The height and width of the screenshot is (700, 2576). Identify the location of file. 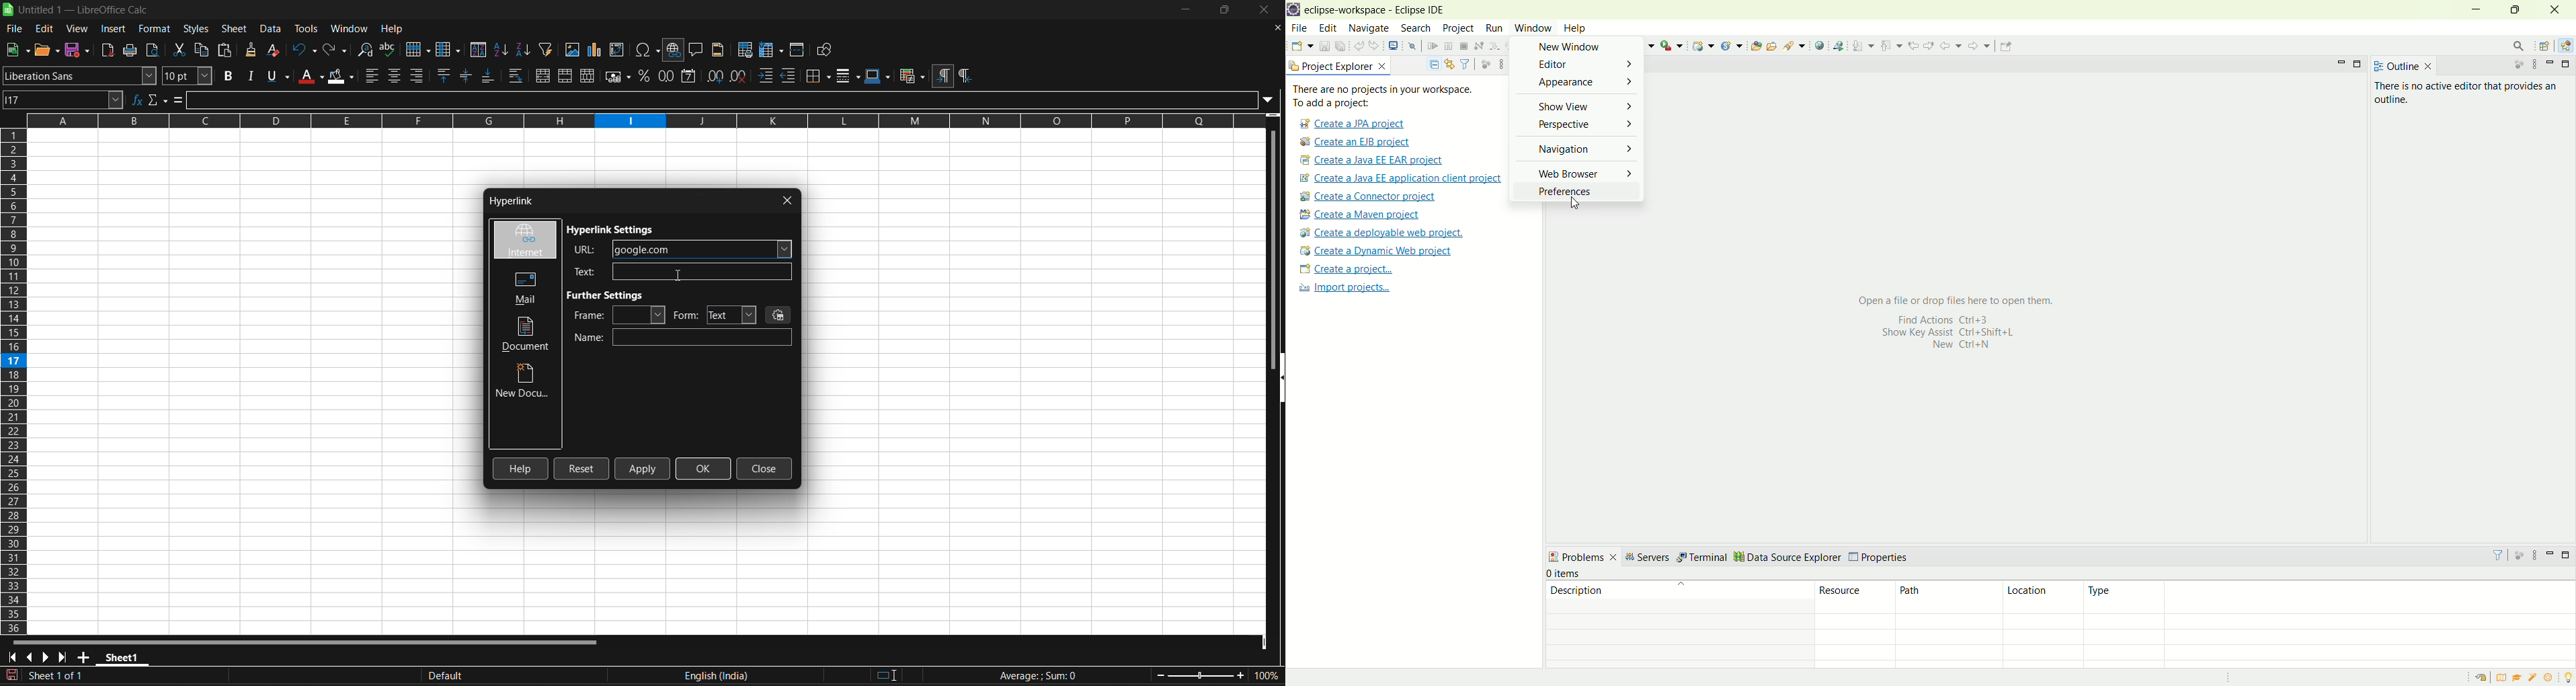
(1298, 29).